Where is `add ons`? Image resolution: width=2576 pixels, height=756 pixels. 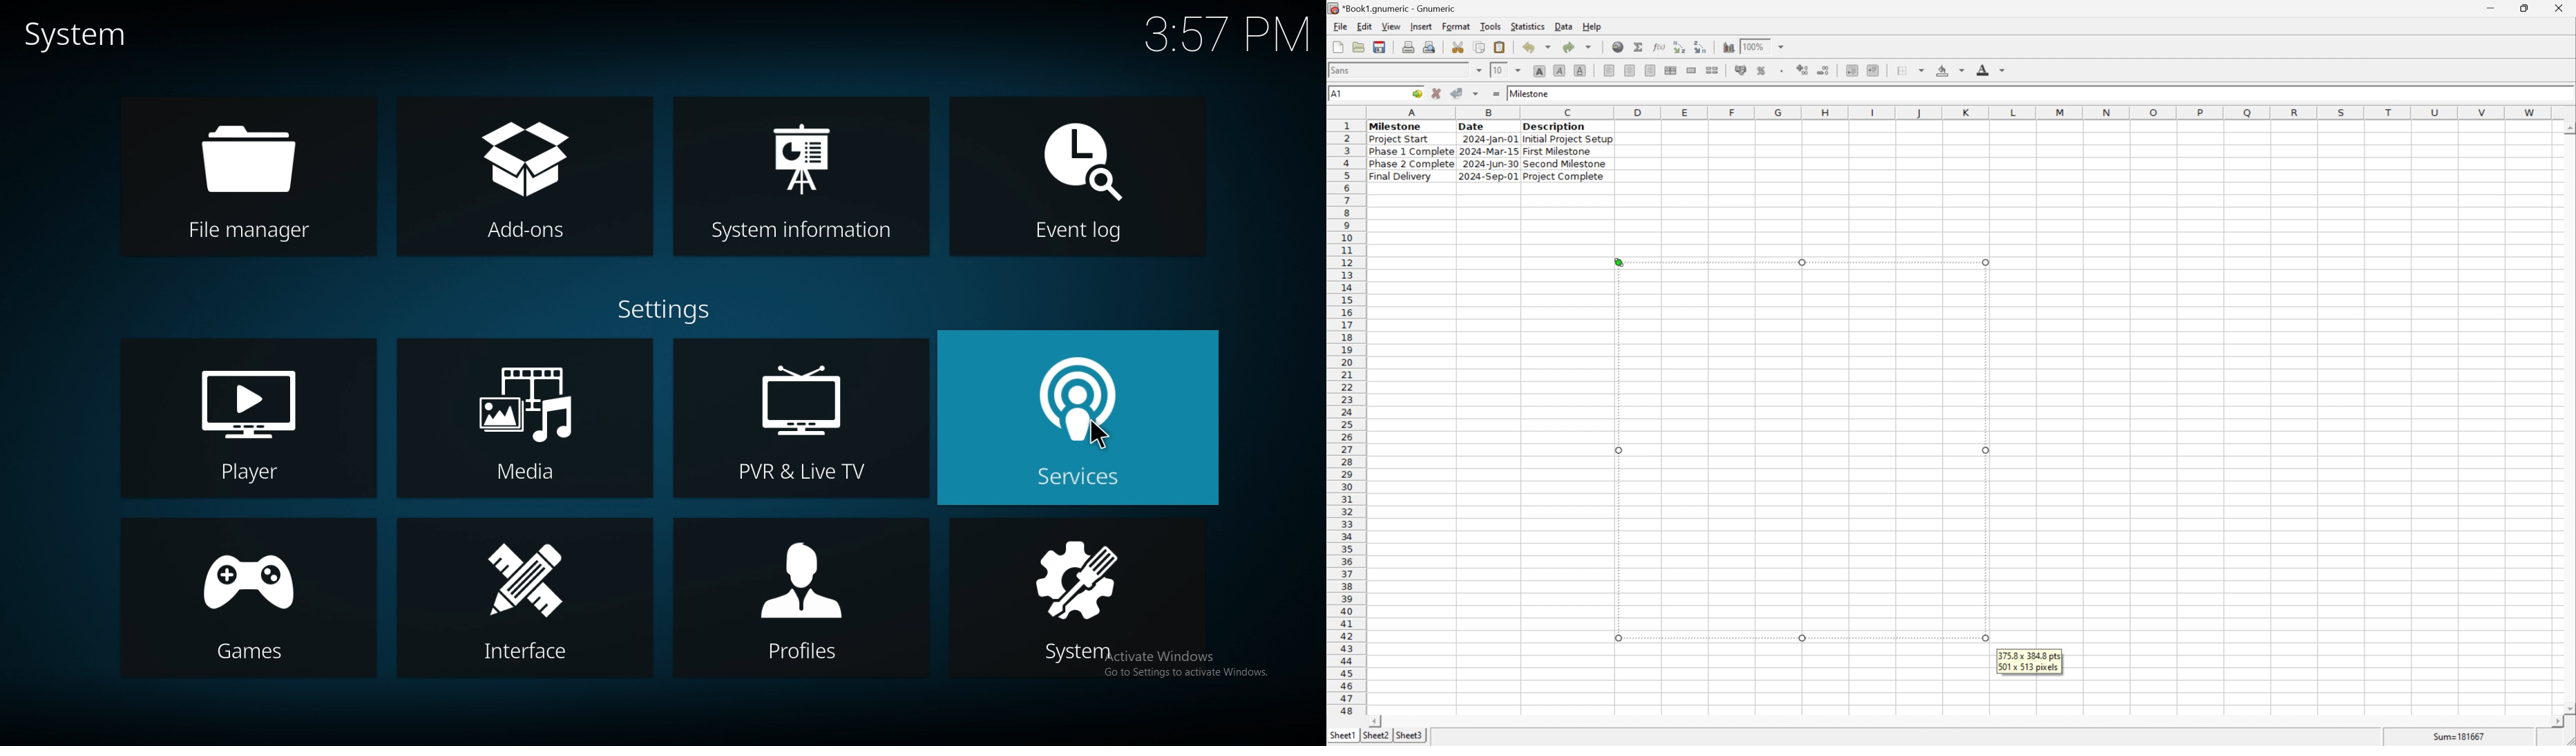 add ons is located at coordinates (526, 178).